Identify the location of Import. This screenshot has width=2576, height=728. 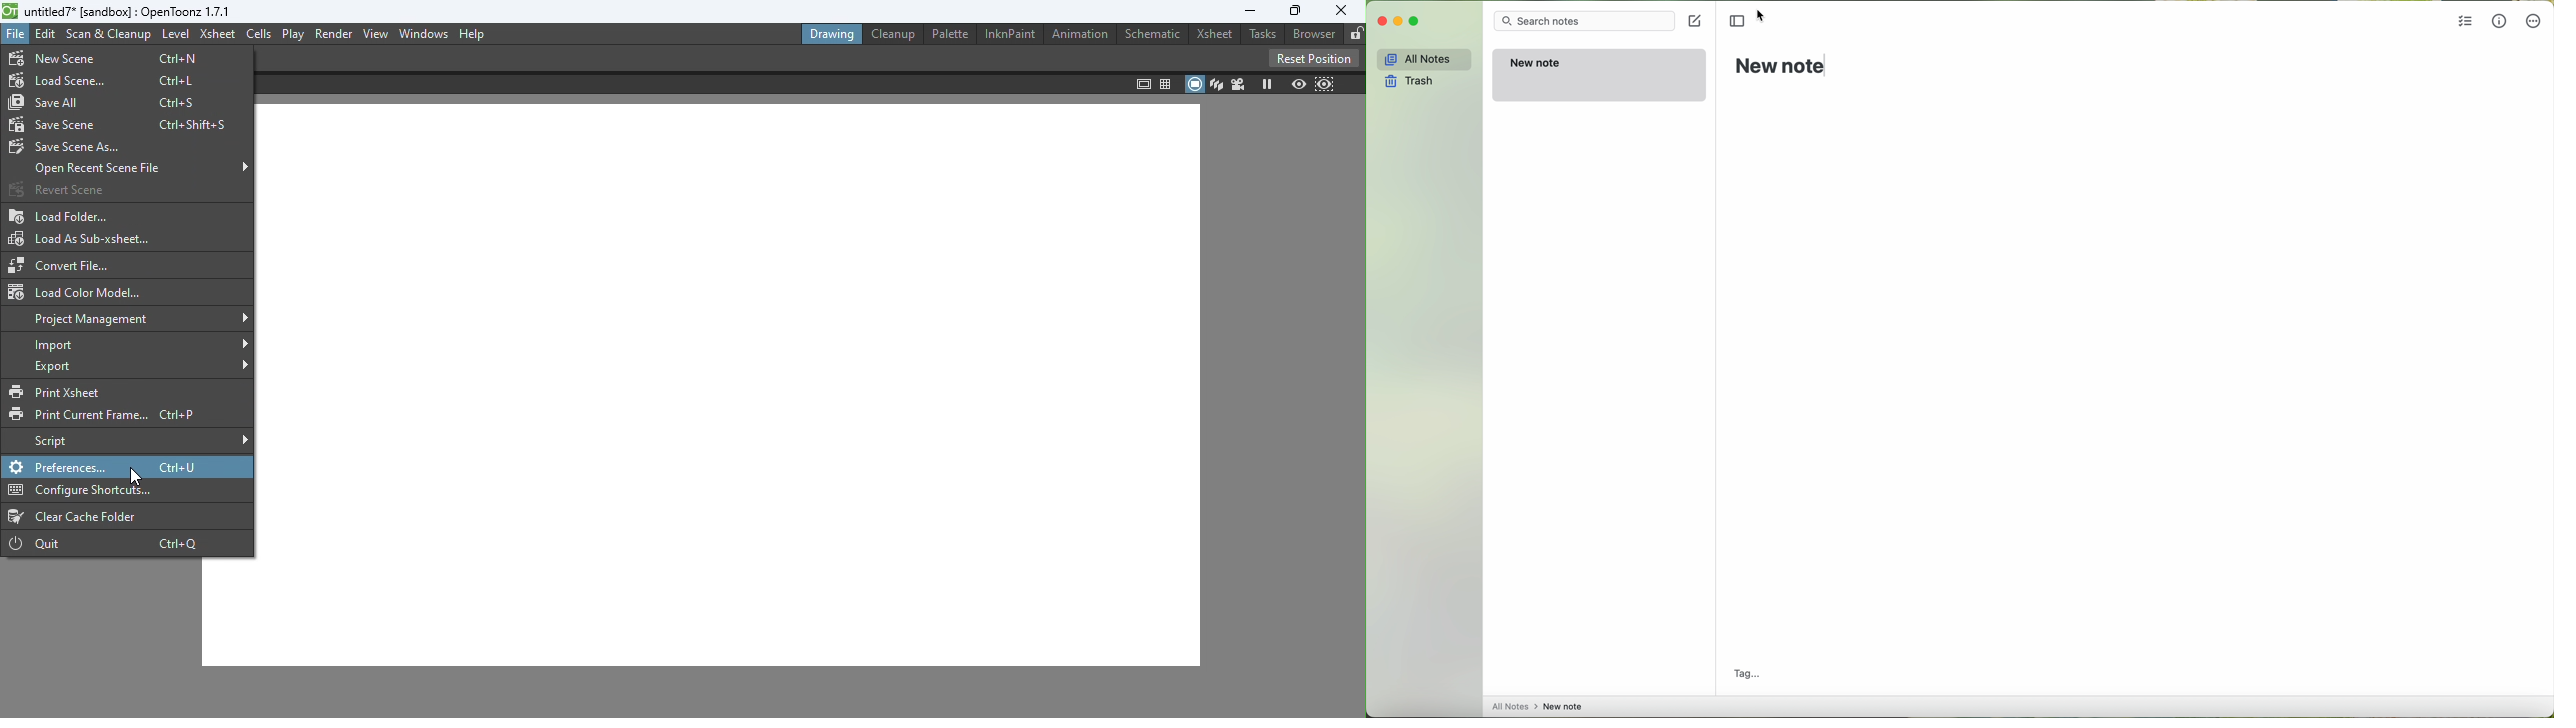
(141, 345).